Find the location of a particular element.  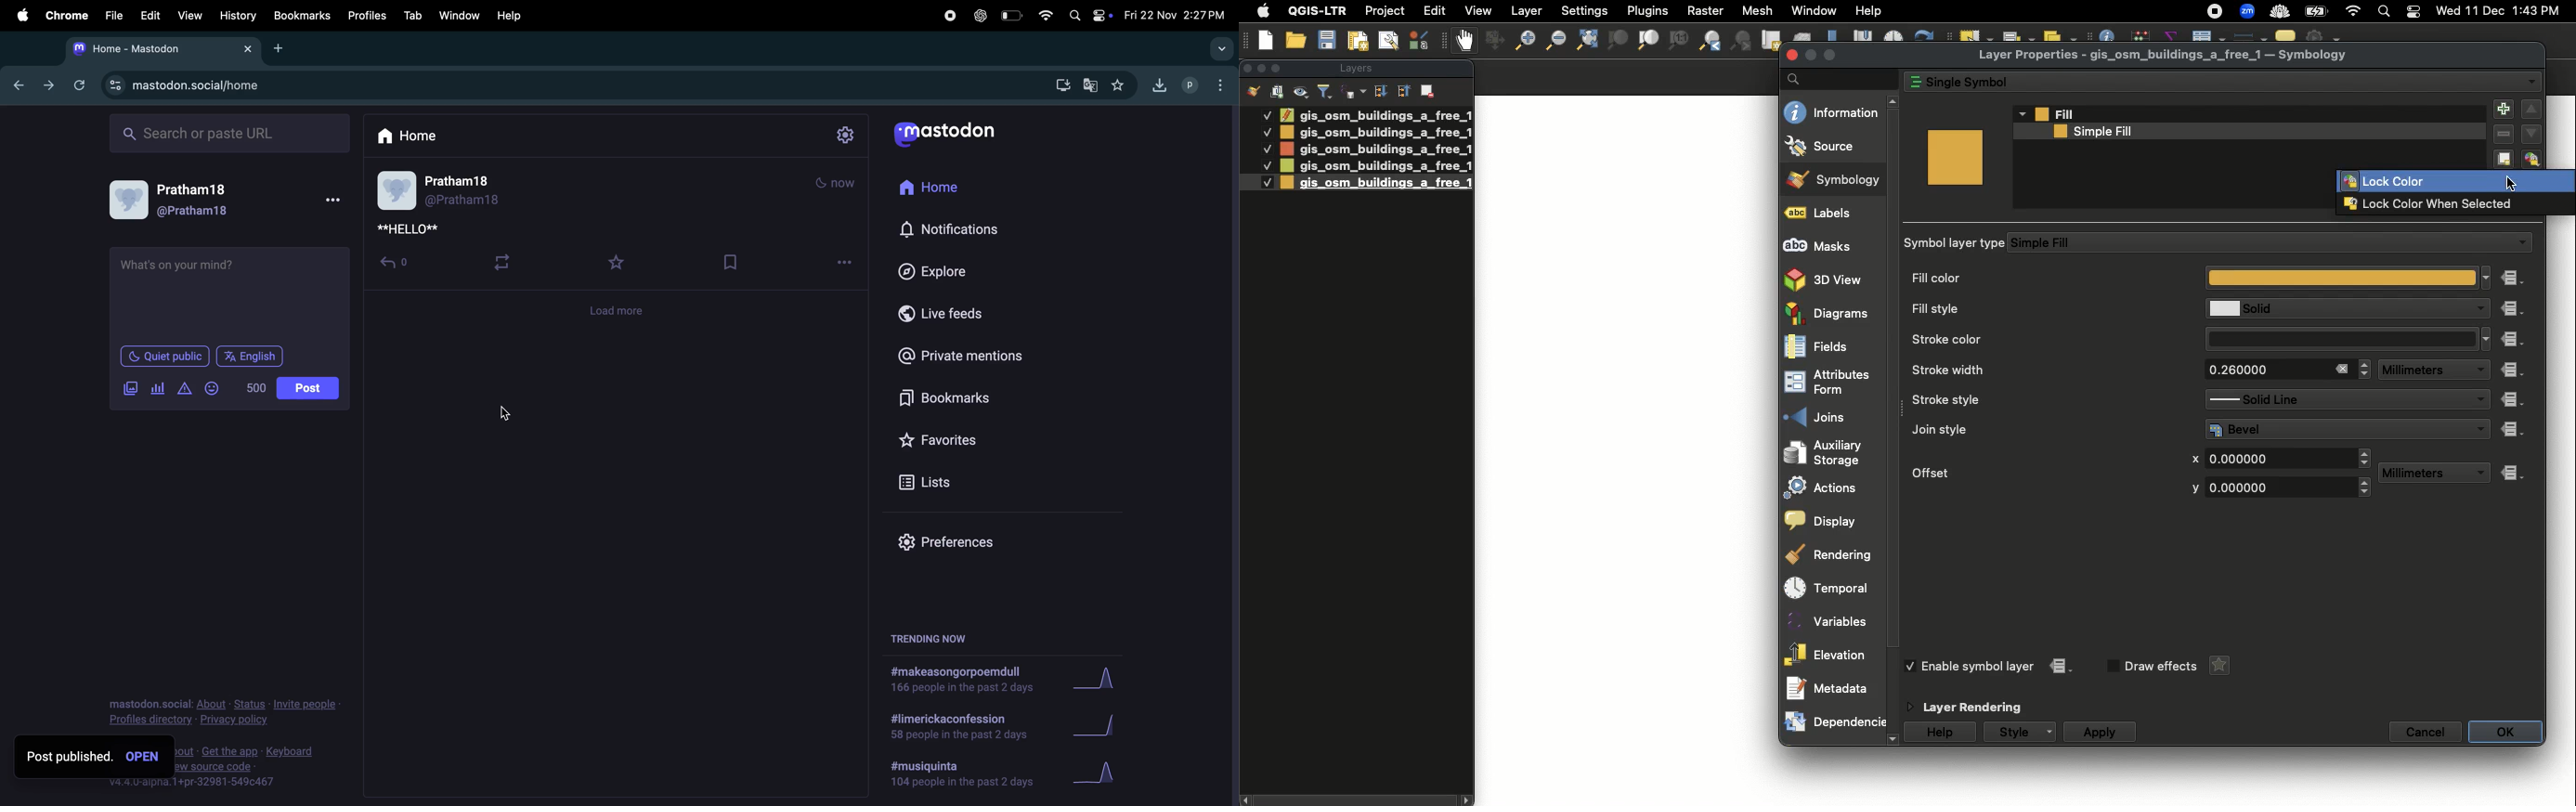

Fill color is located at coordinates (2193, 280).